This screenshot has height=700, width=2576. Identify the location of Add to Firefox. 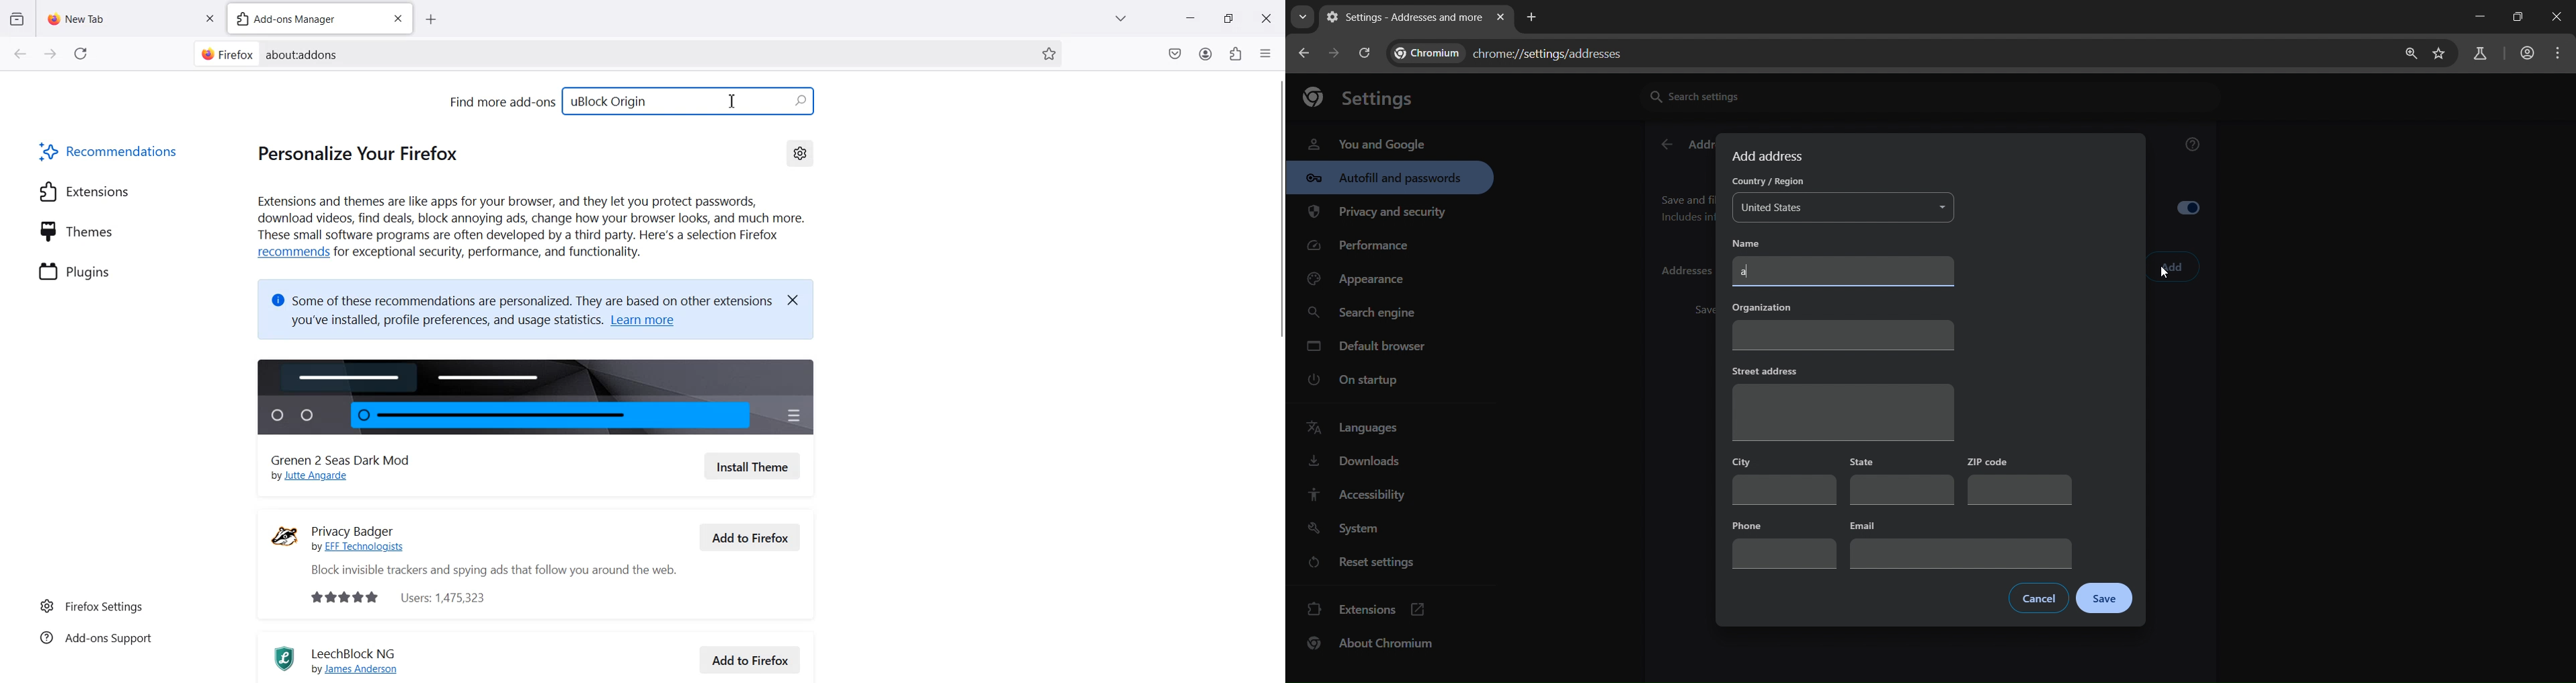
(751, 537).